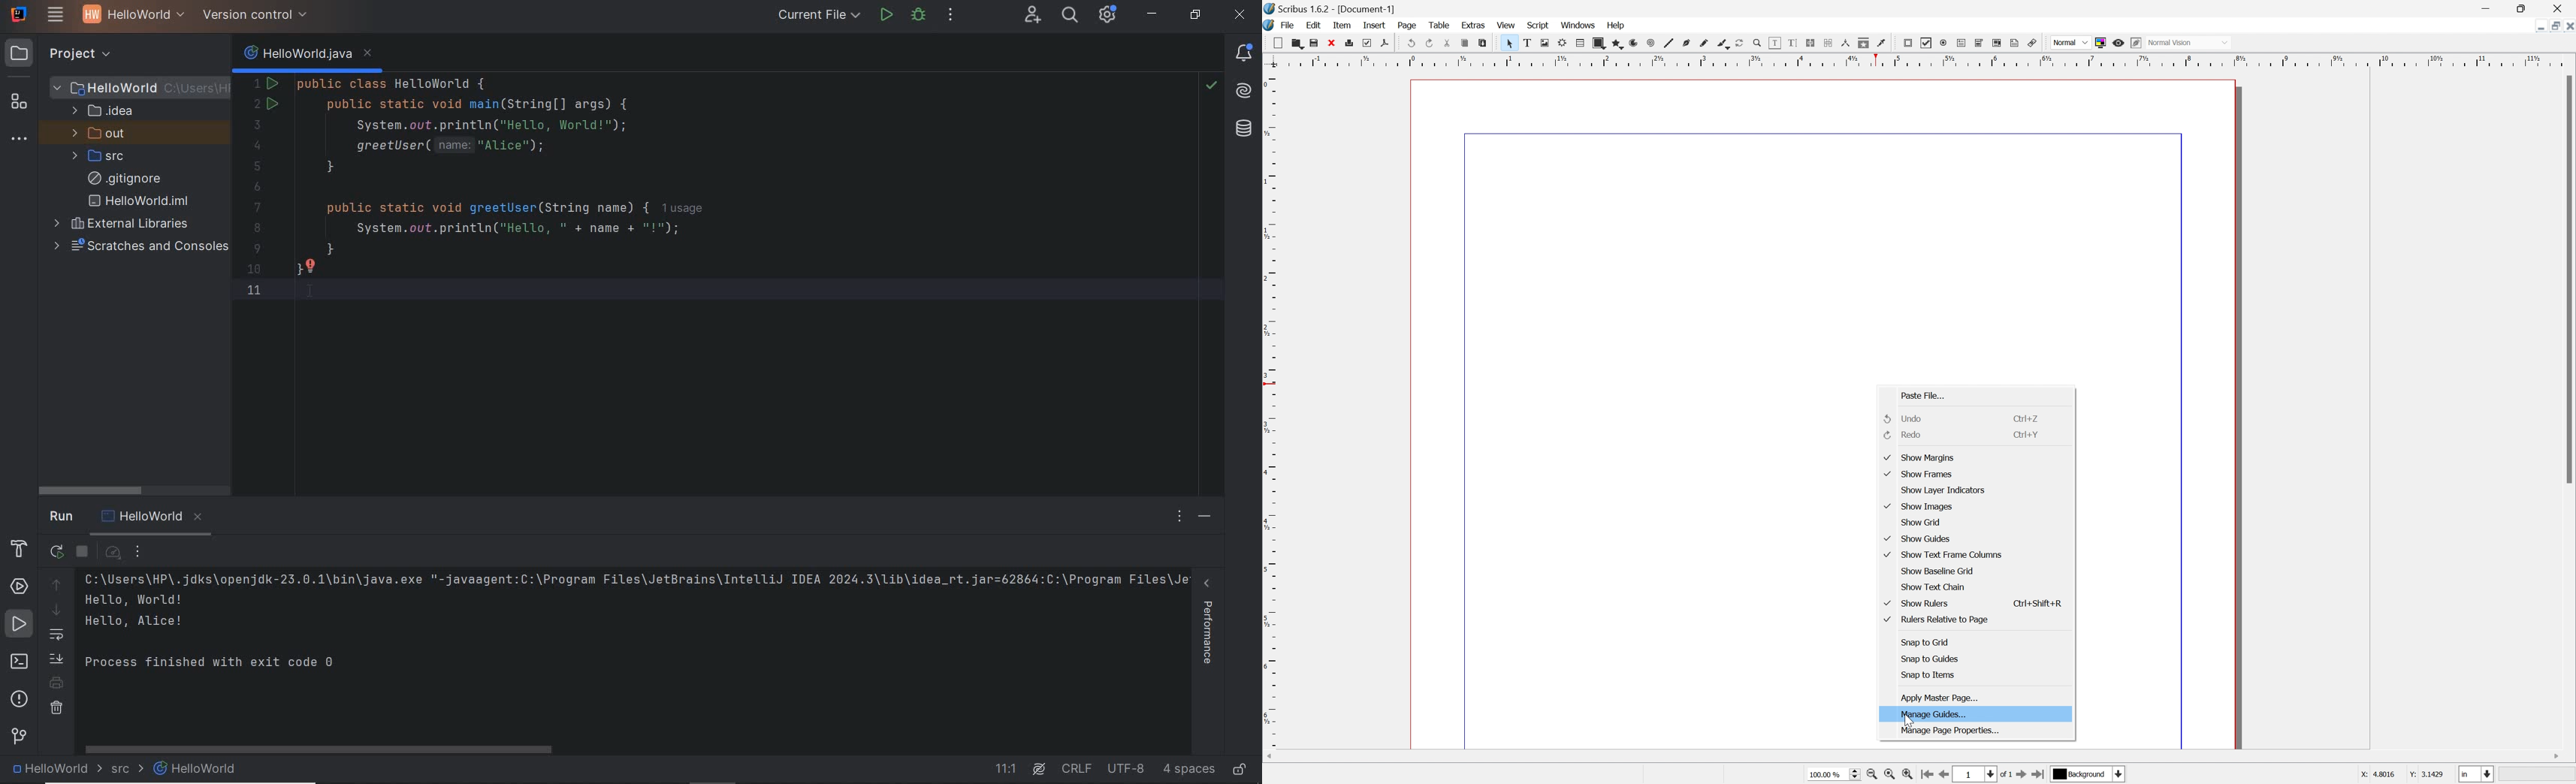  I want to click on sort to items, so click(1929, 674).